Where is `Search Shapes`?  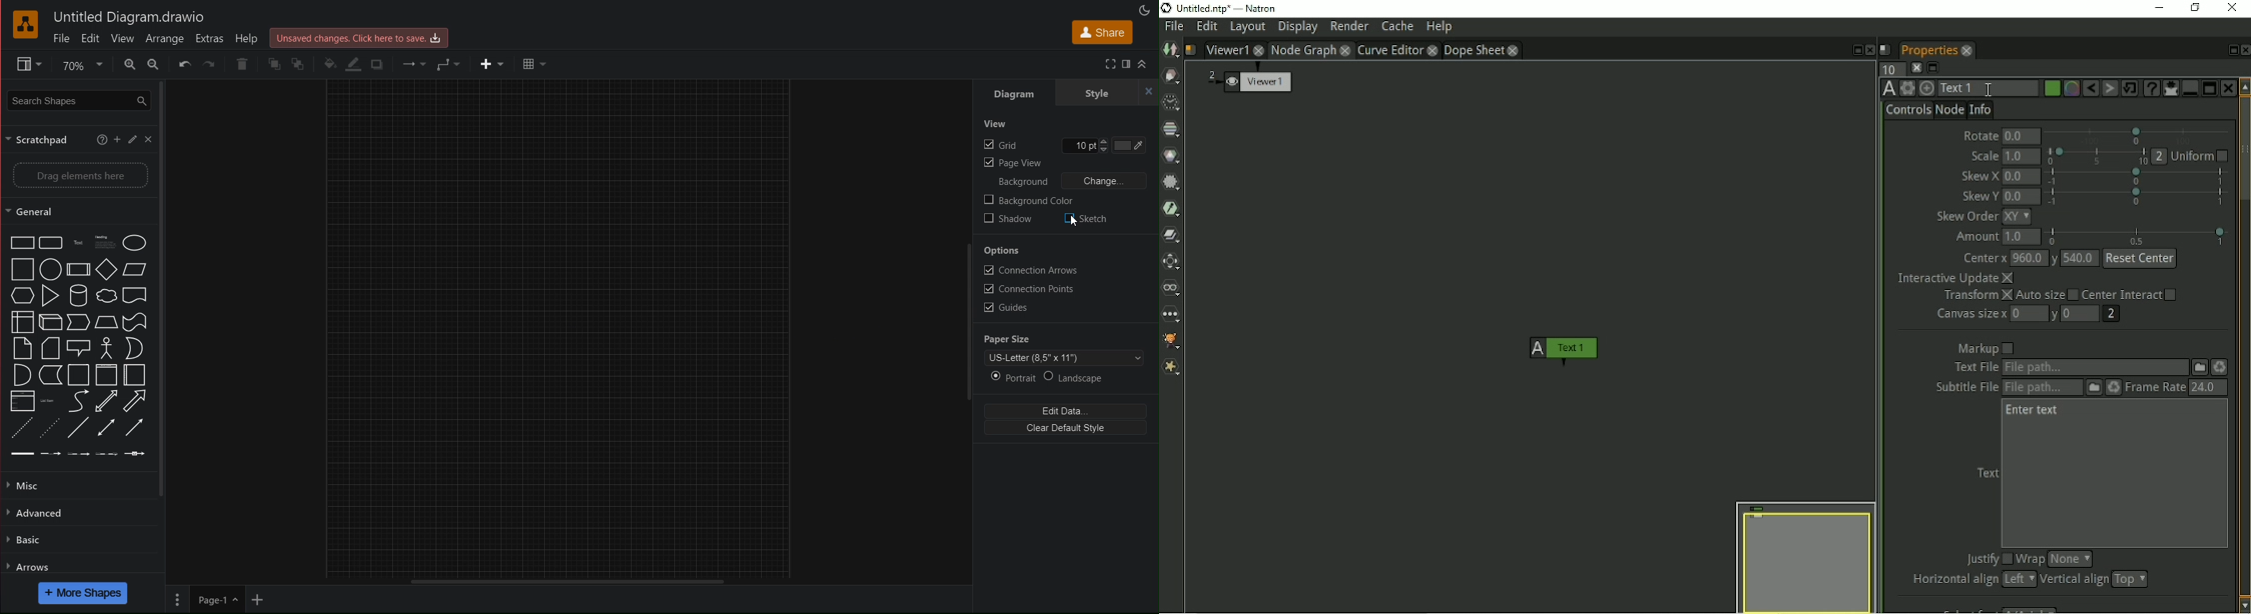 Search Shapes is located at coordinates (77, 102).